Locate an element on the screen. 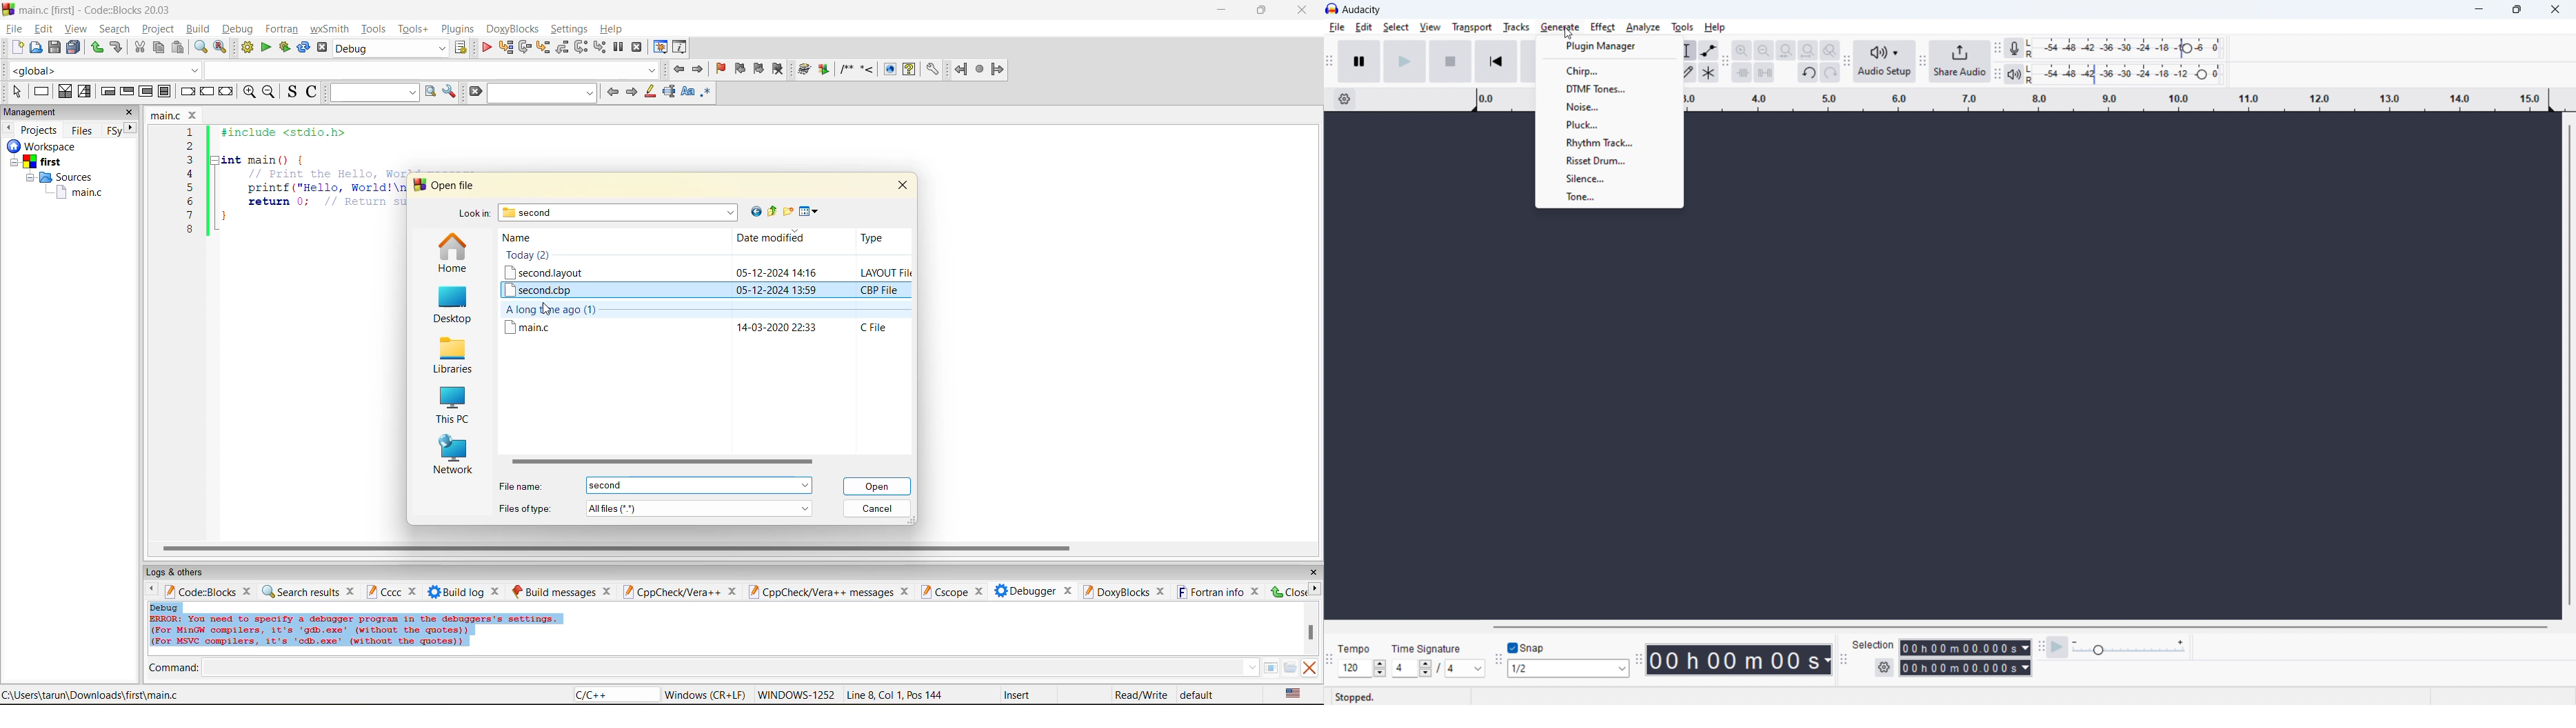 The image size is (2576, 728). settings is located at coordinates (570, 29).